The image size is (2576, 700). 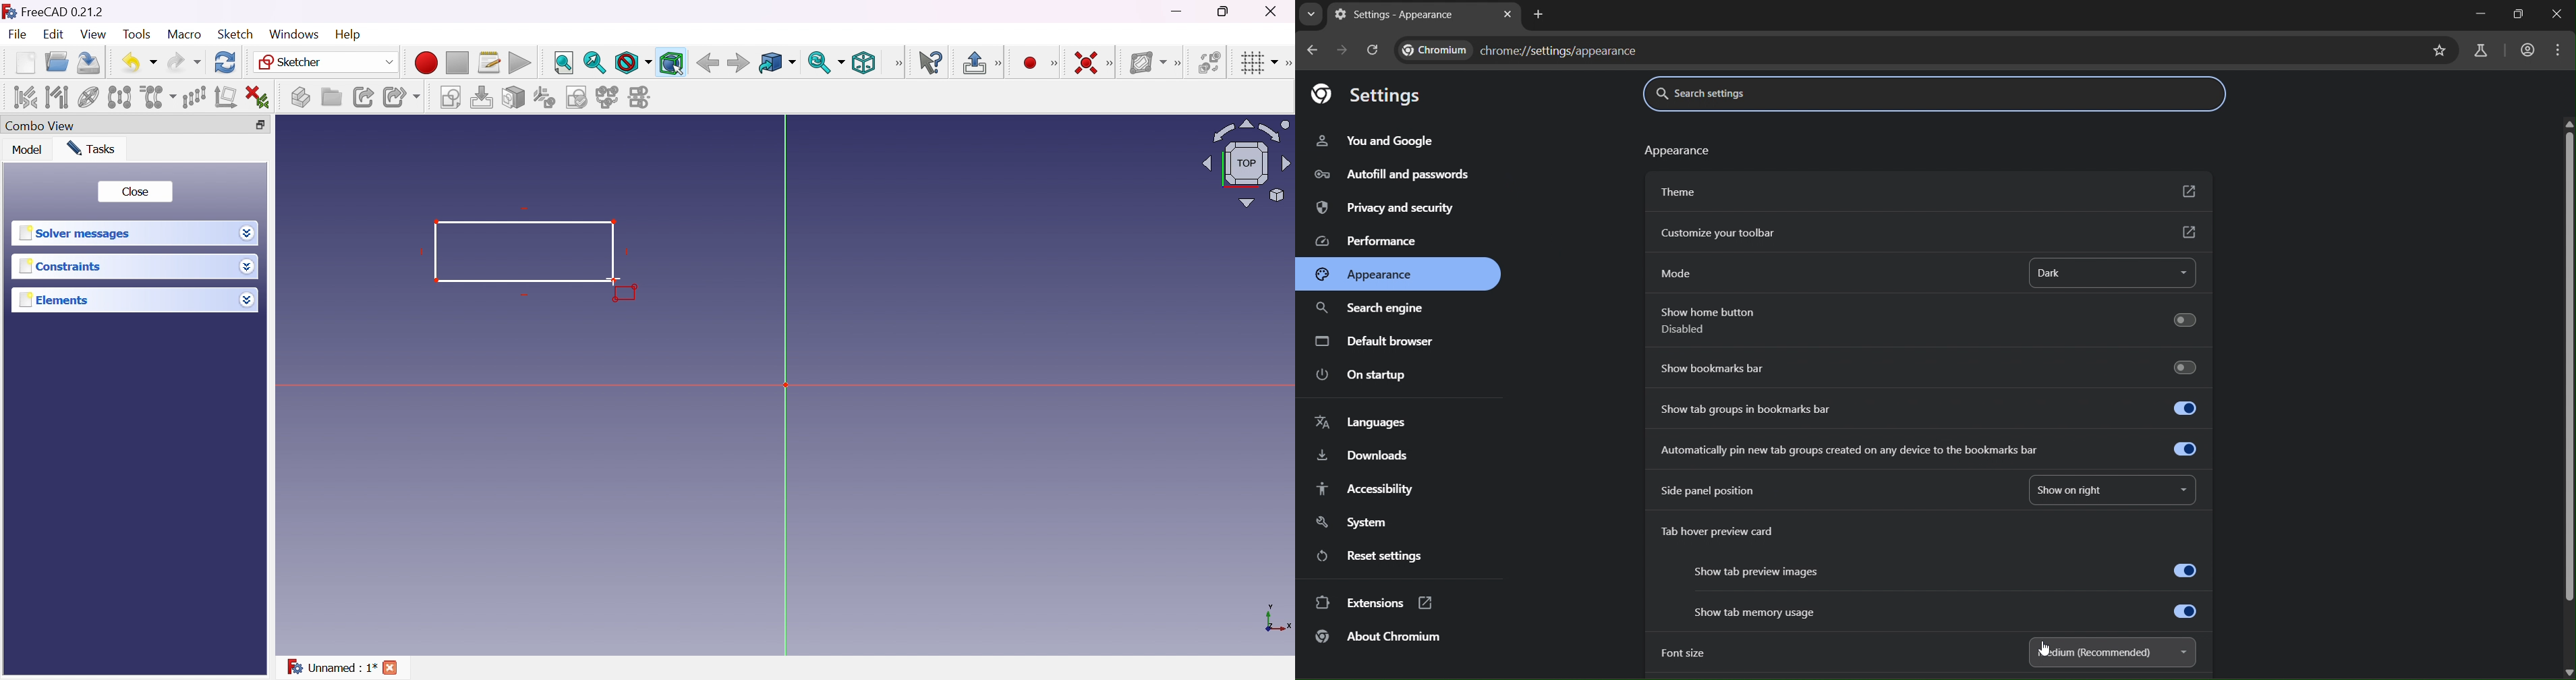 What do you see at coordinates (138, 34) in the screenshot?
I see `Tools` at bounding box center [138, 34].